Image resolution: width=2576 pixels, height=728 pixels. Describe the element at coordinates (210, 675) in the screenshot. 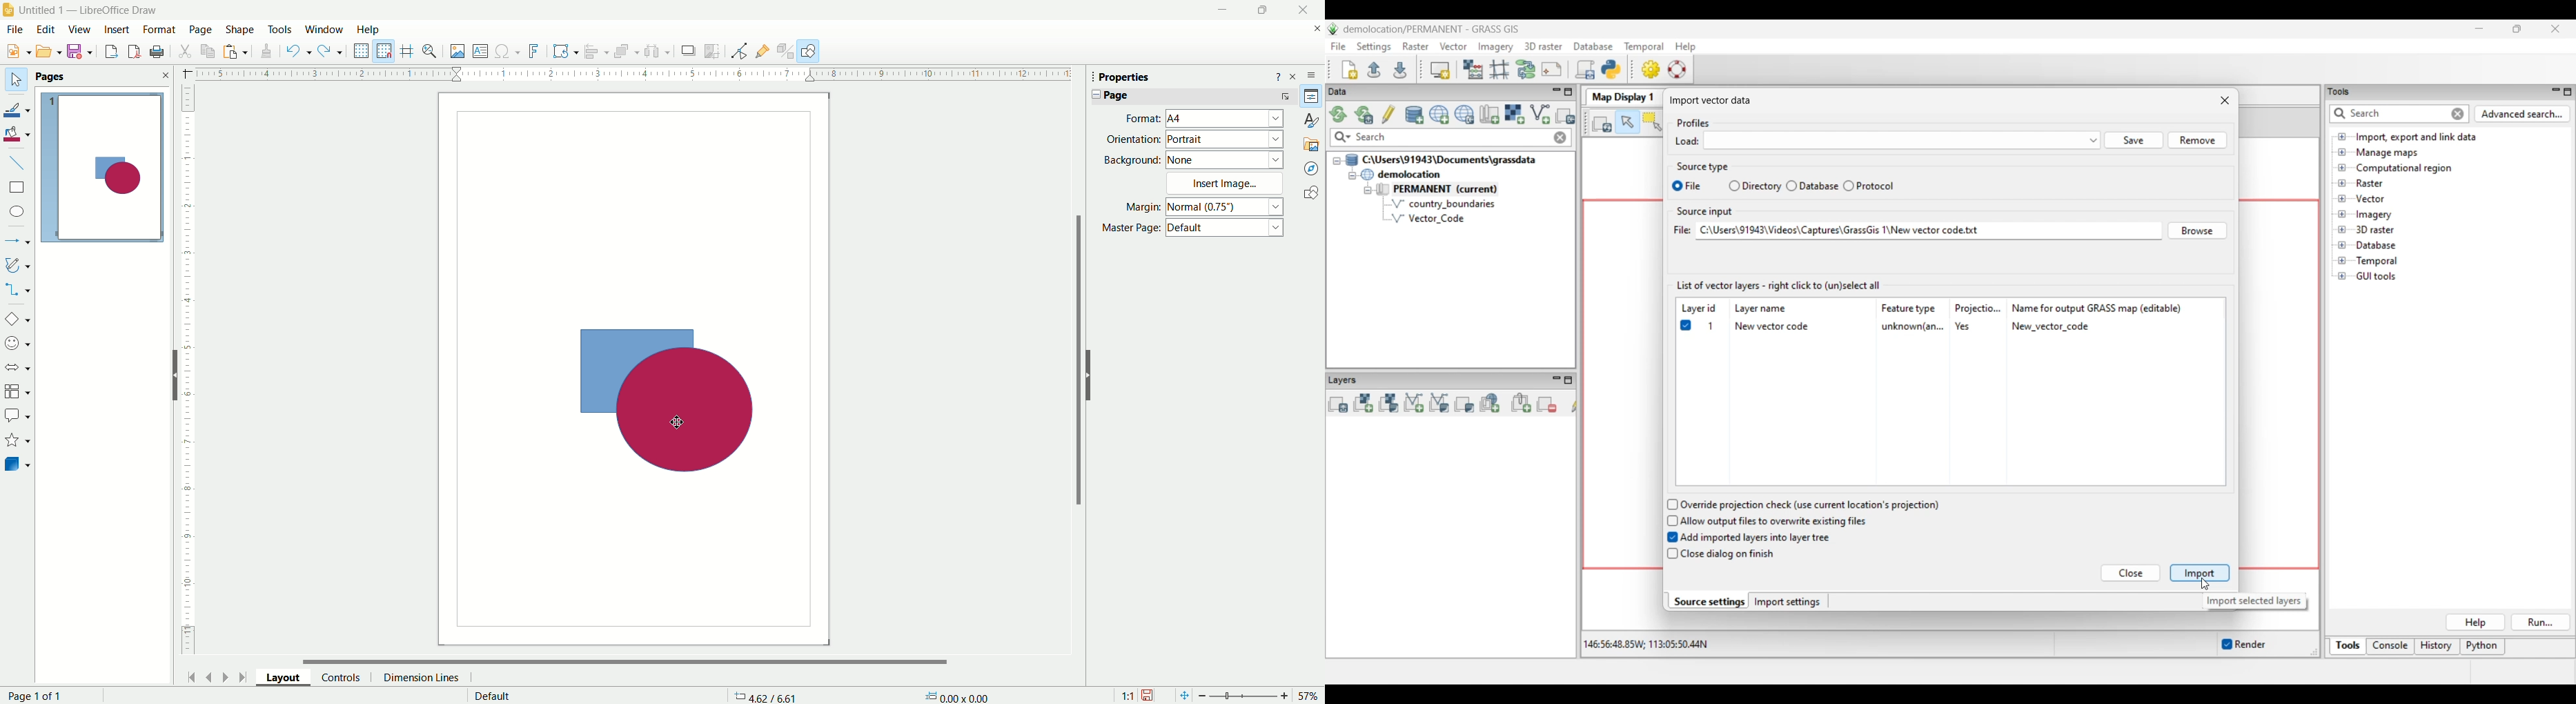

I see `previous page` at that location.